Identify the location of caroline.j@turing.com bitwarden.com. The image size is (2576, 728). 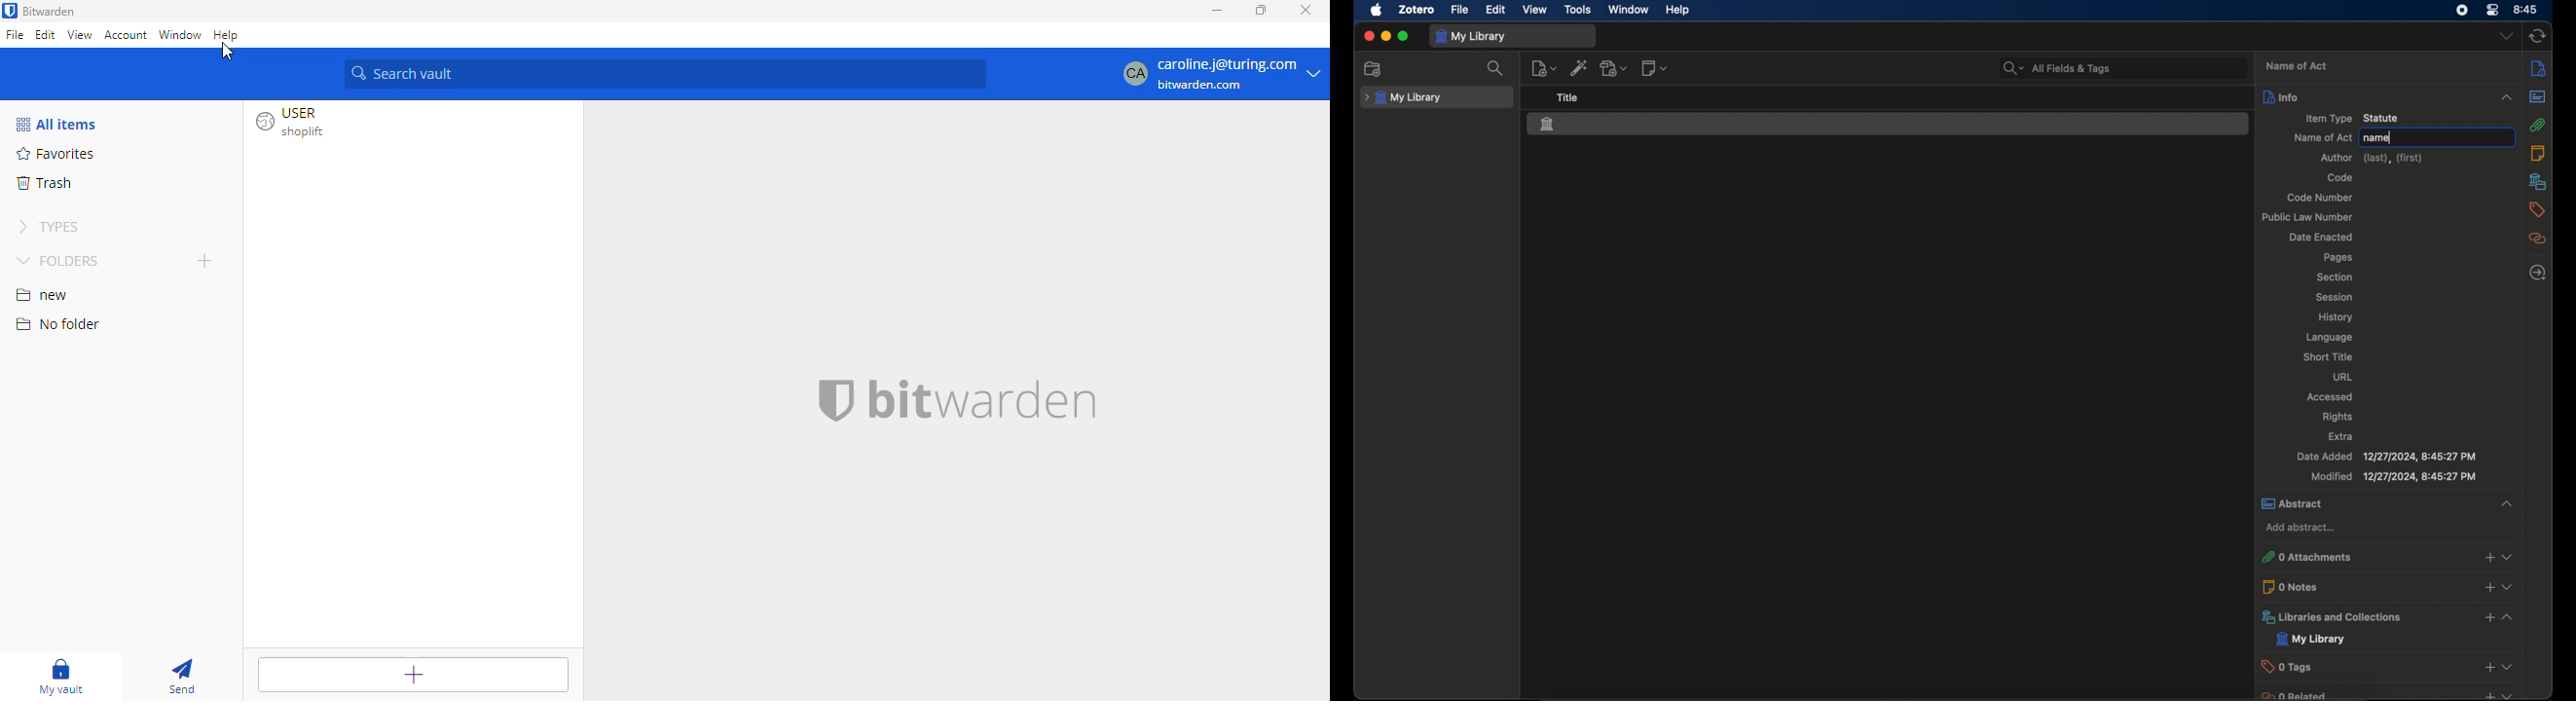
(1238, 75).